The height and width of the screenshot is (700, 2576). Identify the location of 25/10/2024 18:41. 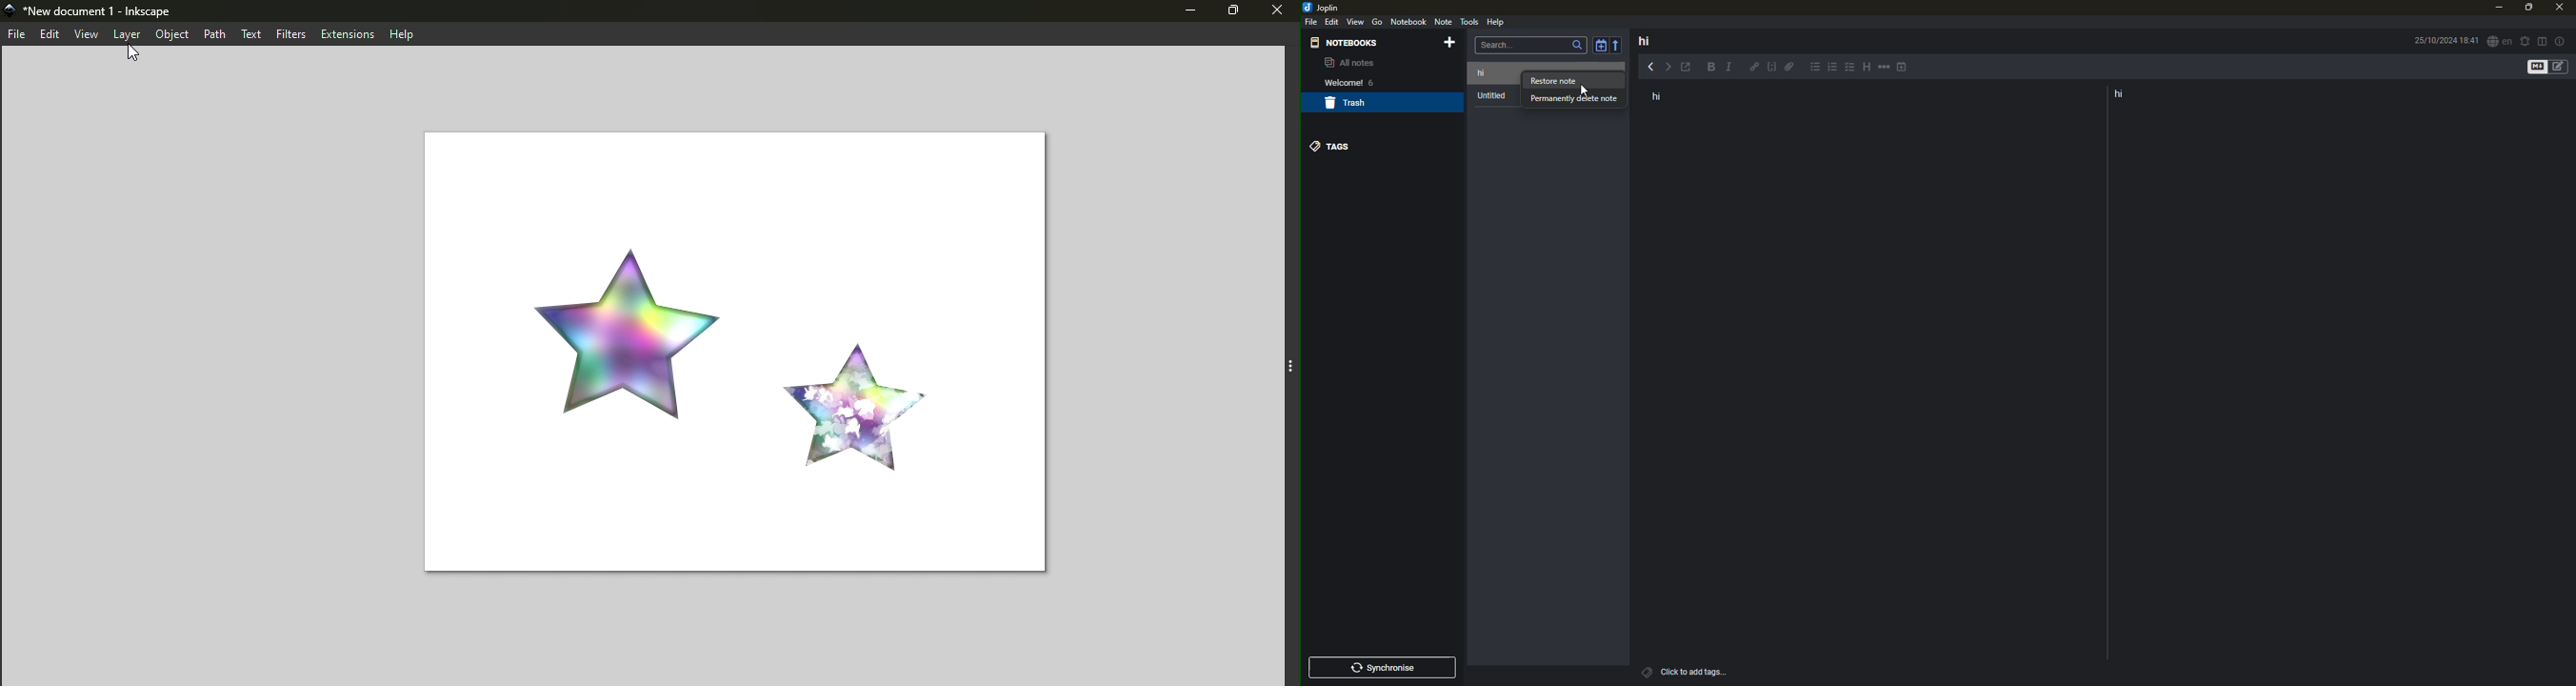
(2444, 41).